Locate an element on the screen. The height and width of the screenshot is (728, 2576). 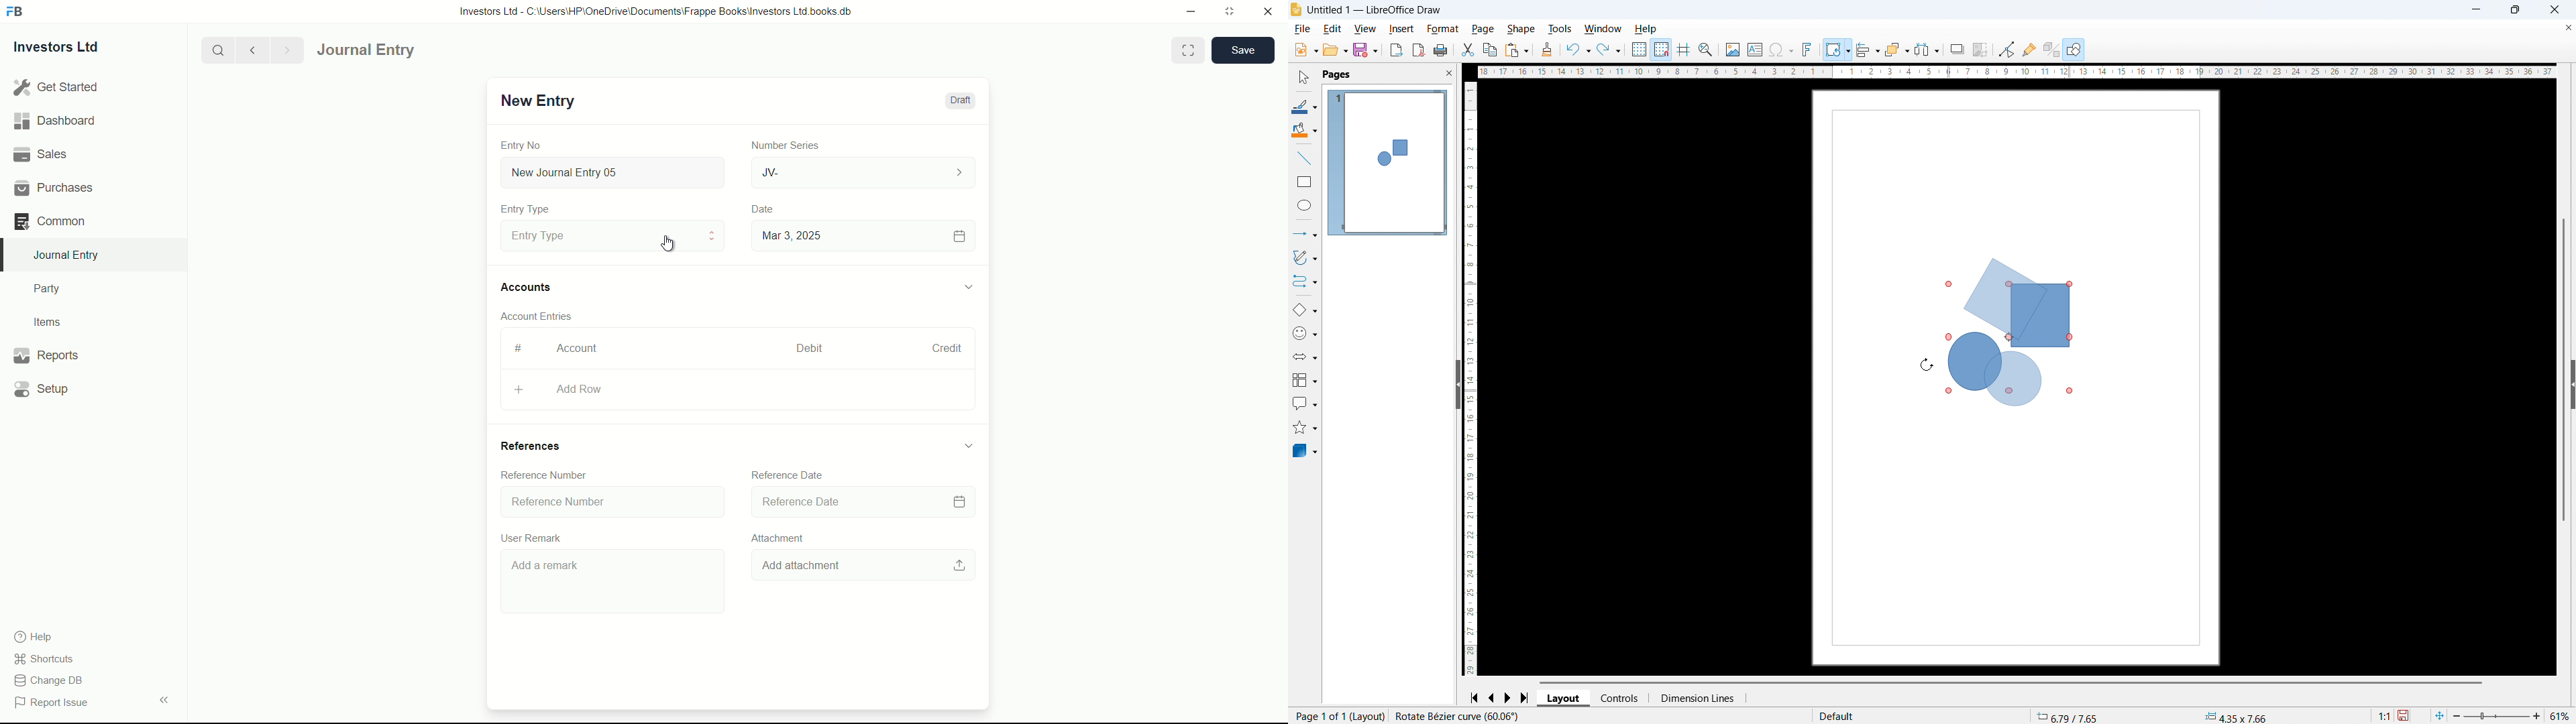
Close  is located at coordinates (2555, 10).